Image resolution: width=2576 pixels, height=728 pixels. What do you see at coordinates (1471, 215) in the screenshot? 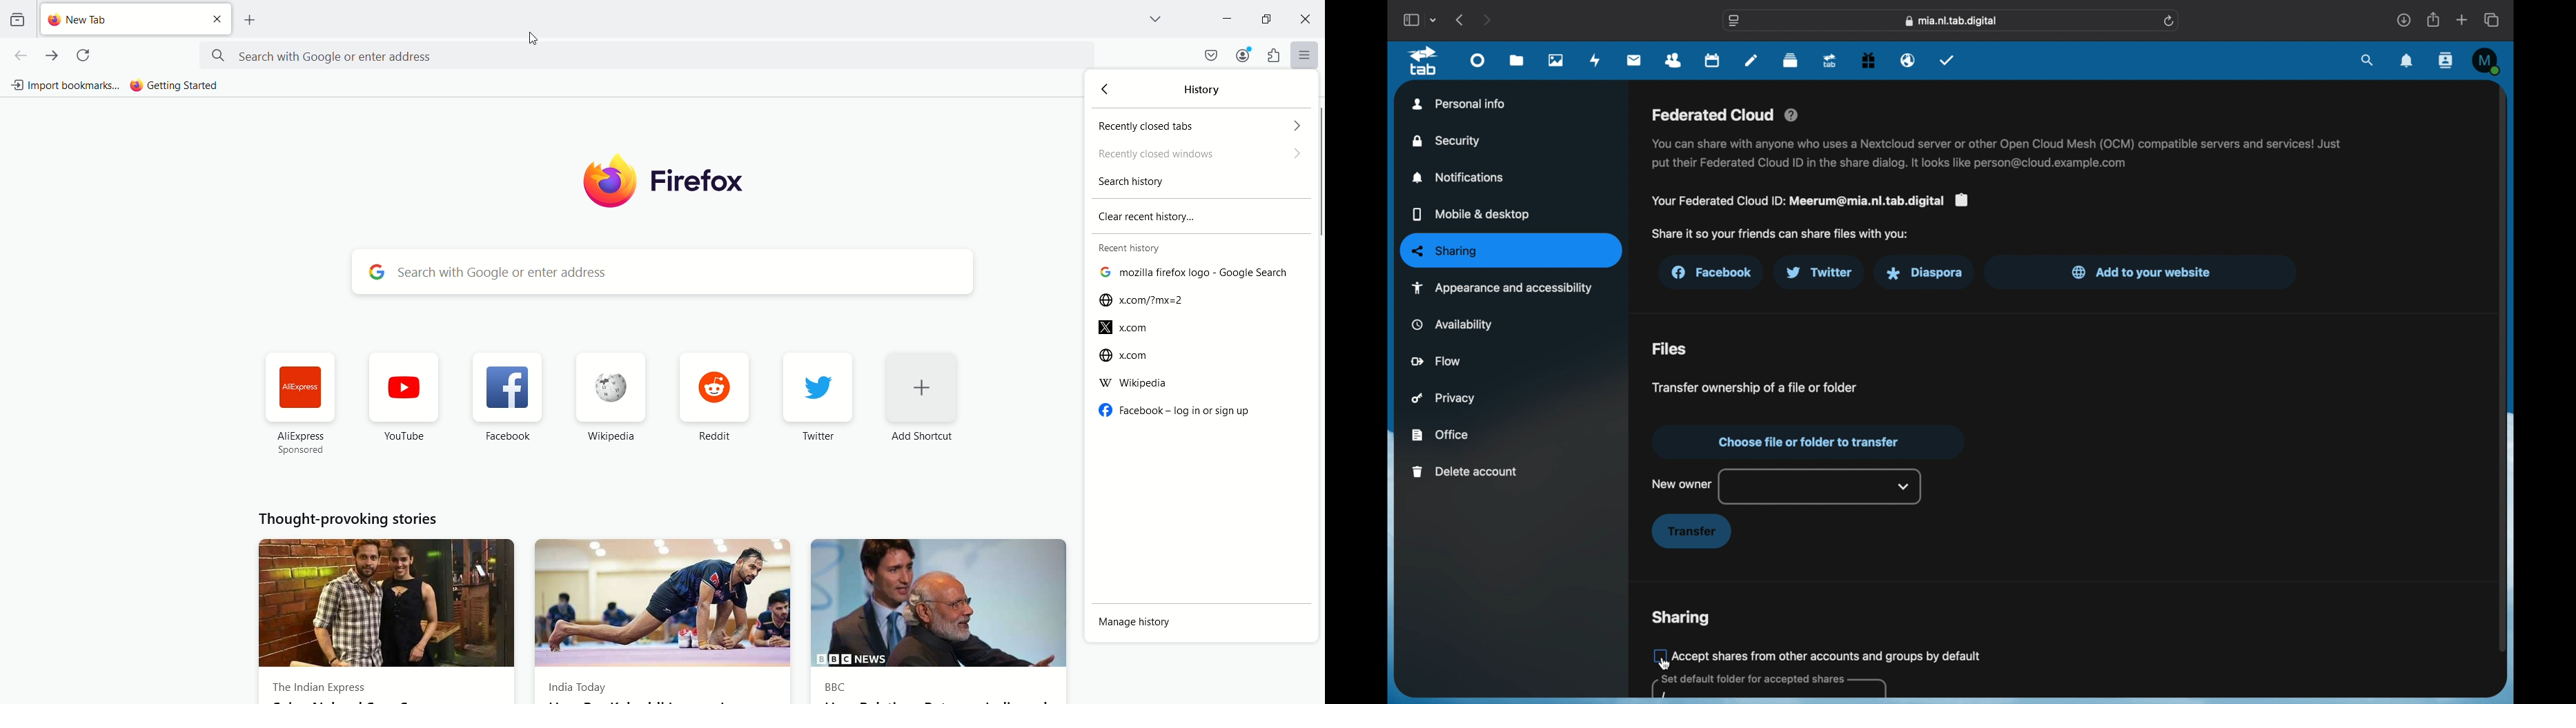
I see `mobile and desktop` at bounding box center [1471, 215].